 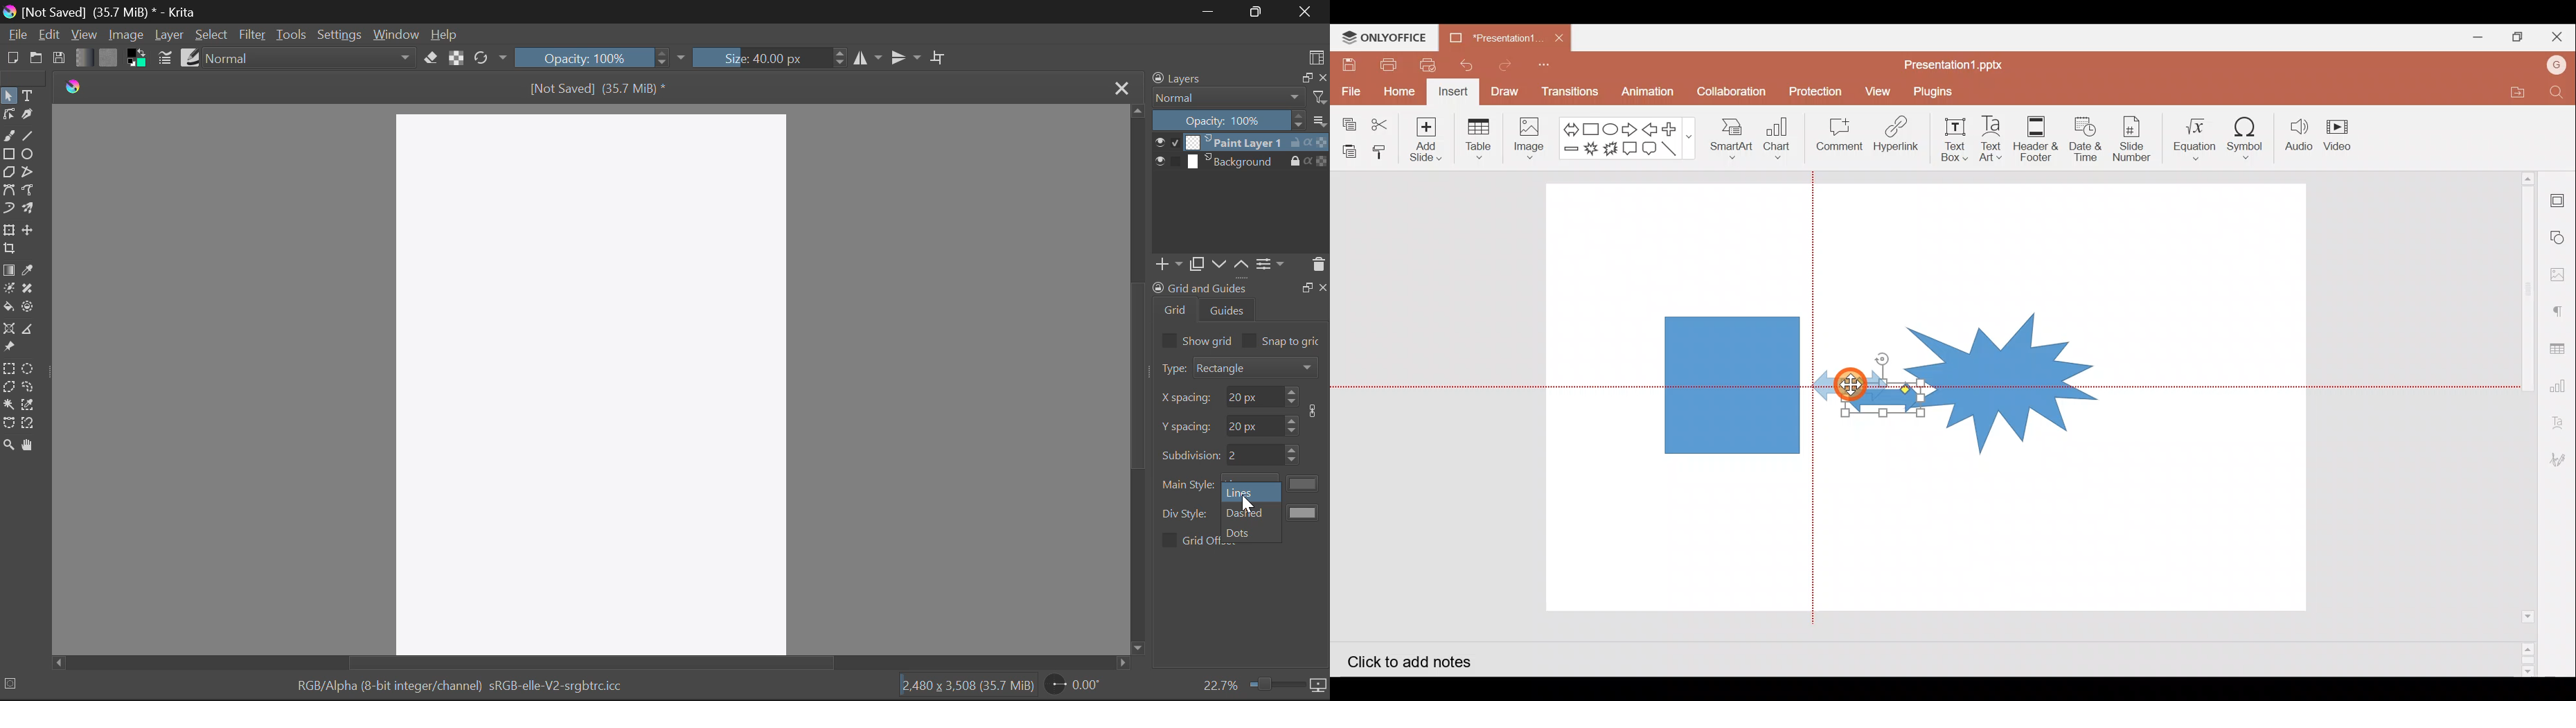 I want to click on div style, so click(x=1187, y=514).